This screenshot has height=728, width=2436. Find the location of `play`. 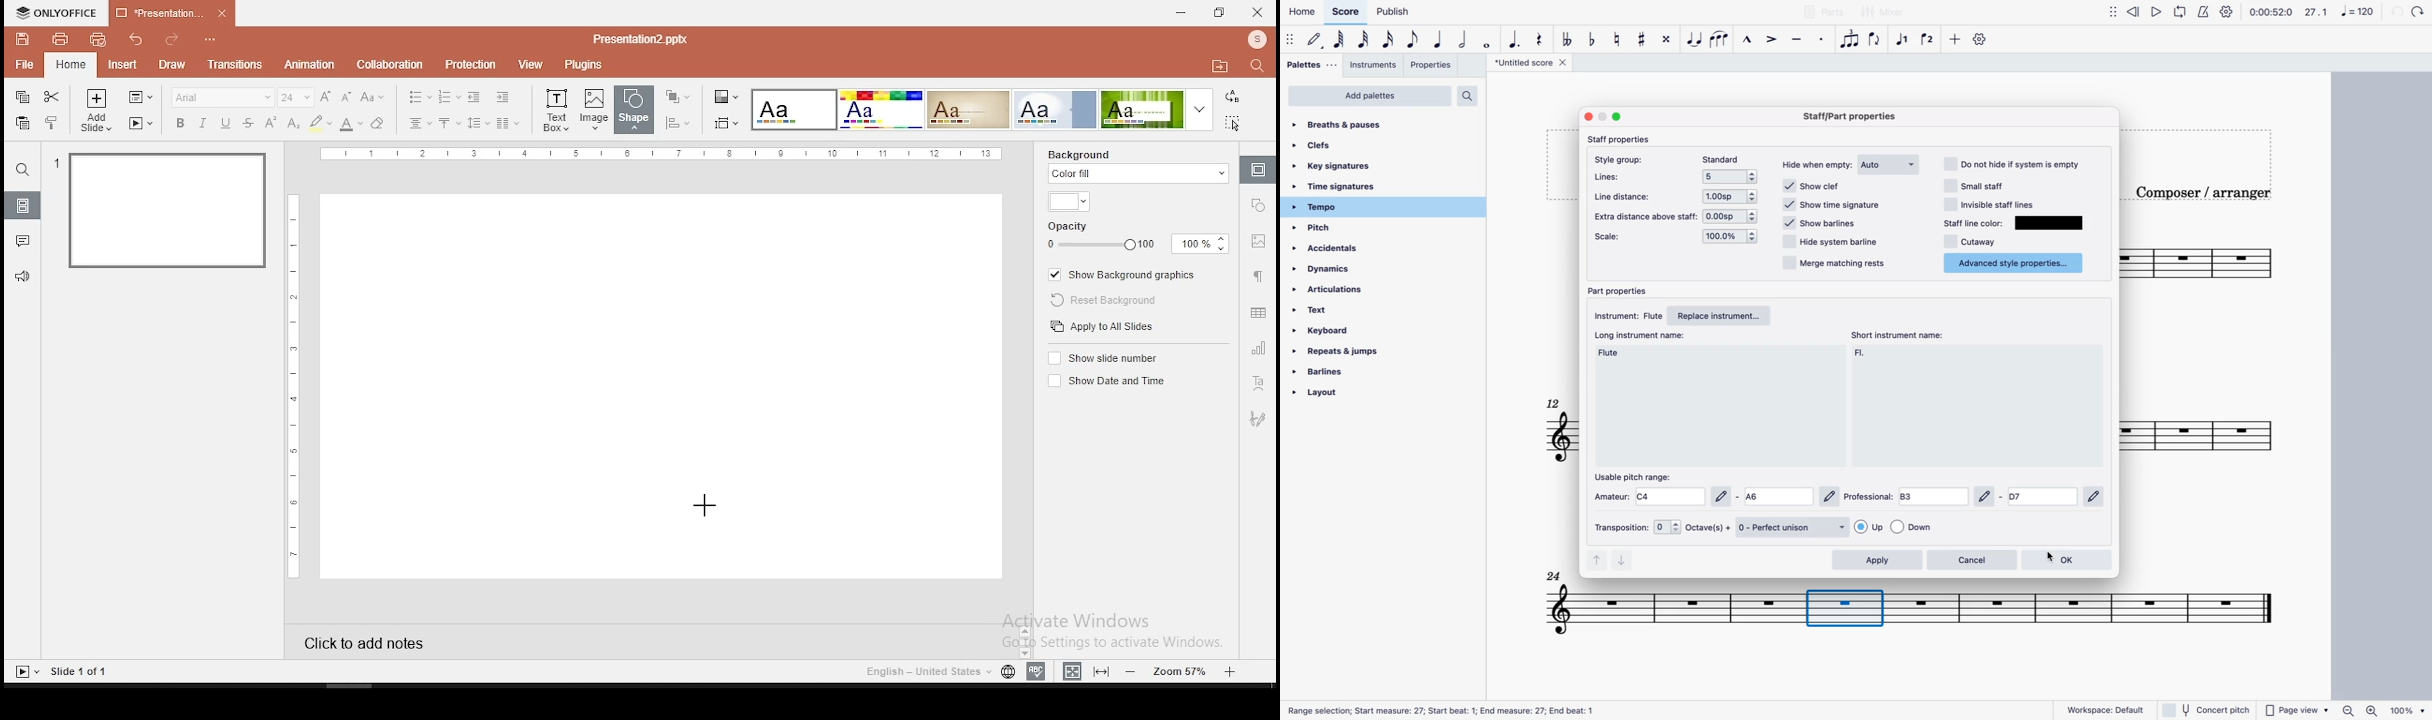

play is located at coordinates (2155, 12).